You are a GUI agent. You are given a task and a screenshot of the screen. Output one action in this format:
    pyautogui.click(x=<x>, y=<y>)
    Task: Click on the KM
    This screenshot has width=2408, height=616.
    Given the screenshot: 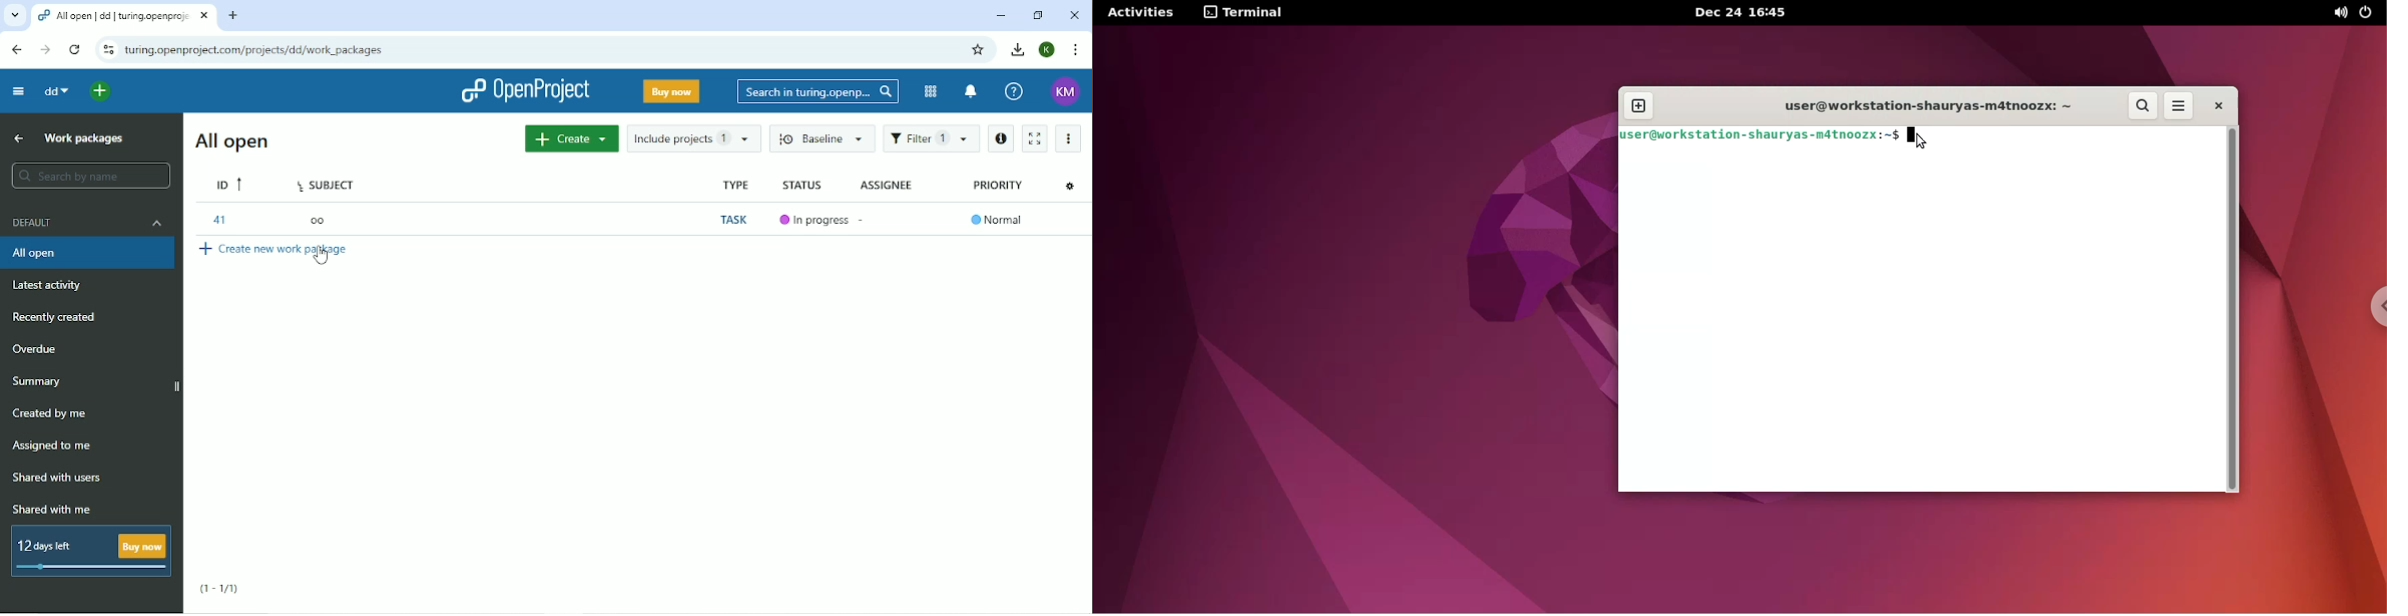 What is the action you would take?
    pyautogui.click(x=1064, y=91)
    